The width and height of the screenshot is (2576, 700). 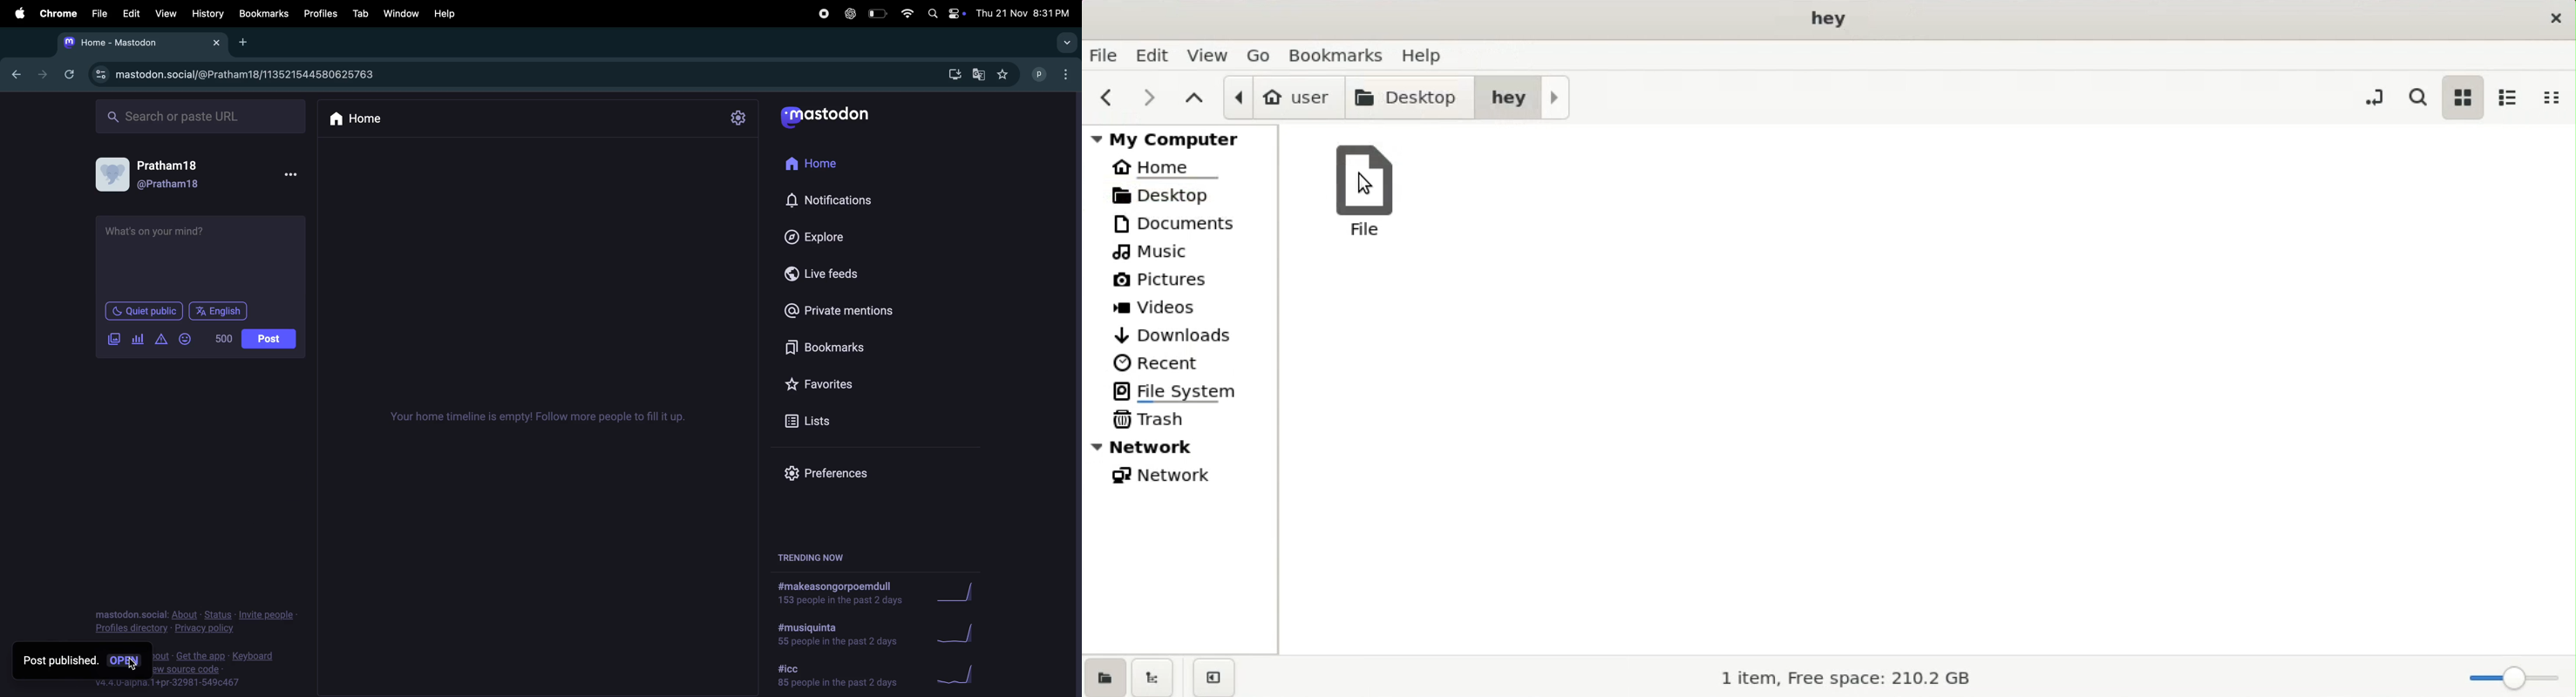 I want to click on mastadon, so click(x=825, y=117).